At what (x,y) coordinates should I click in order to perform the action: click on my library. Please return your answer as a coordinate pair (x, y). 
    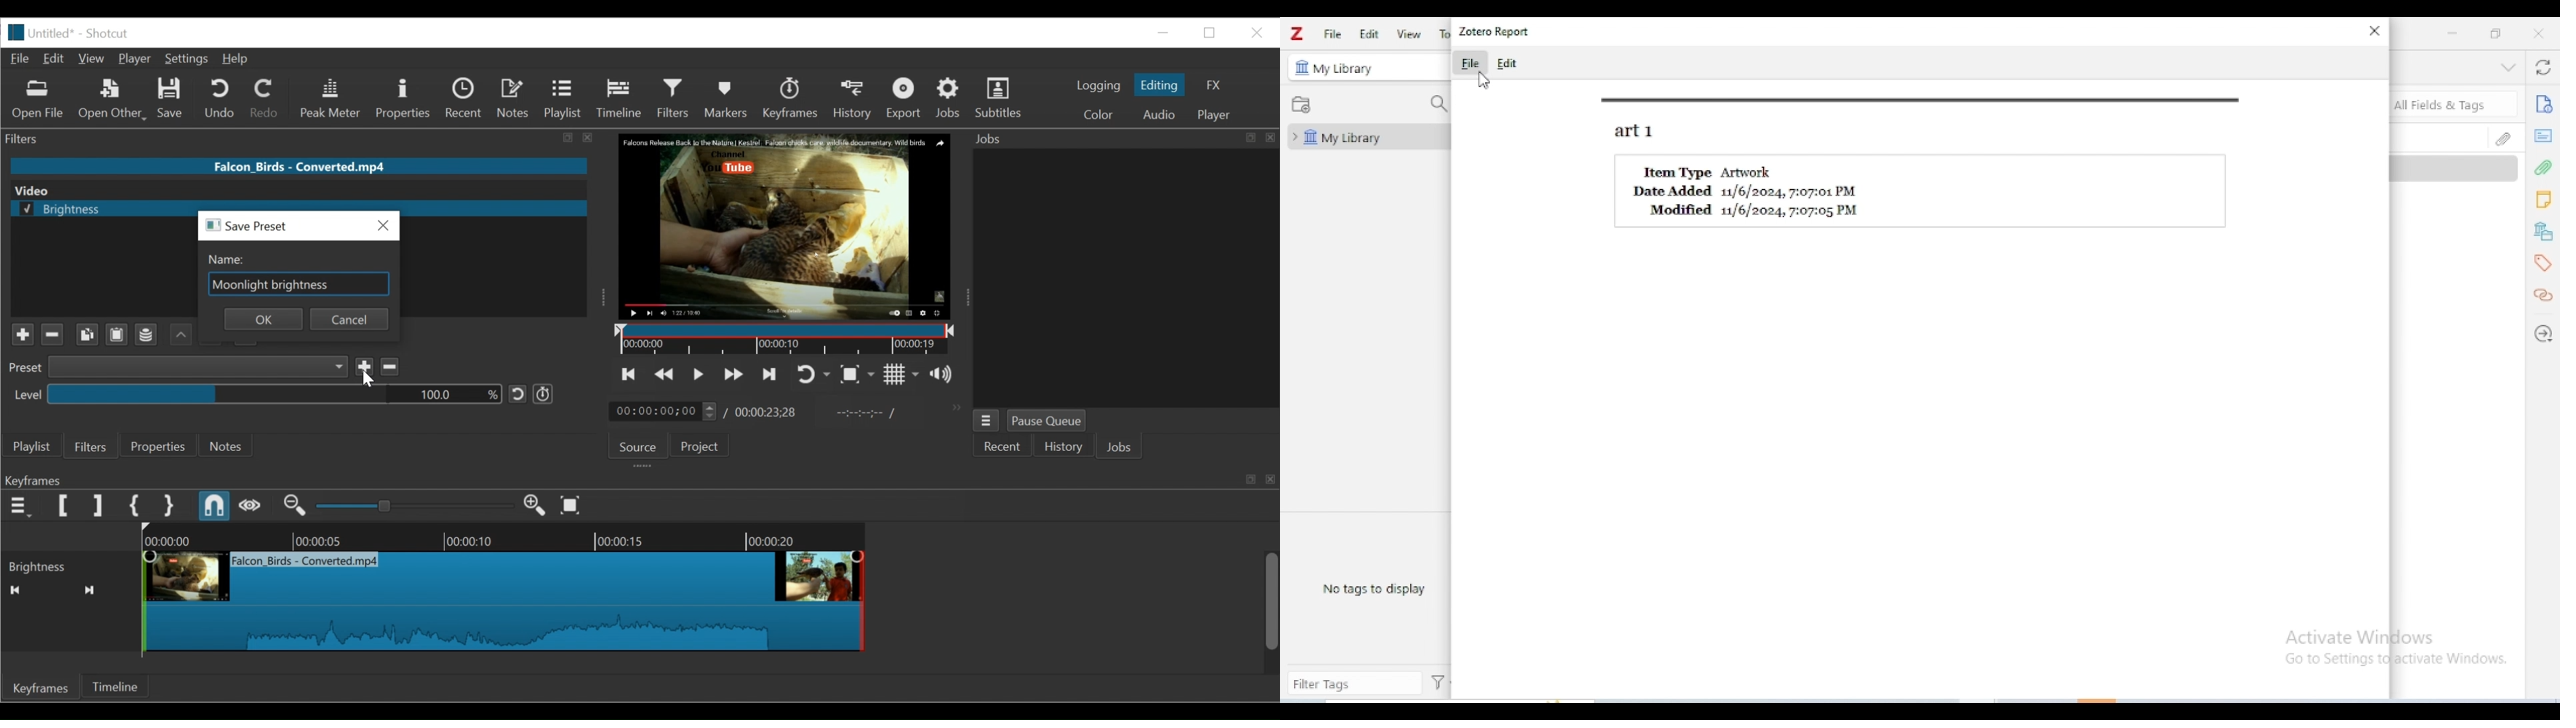
    Looking at the image, I should click on (1367, 137).